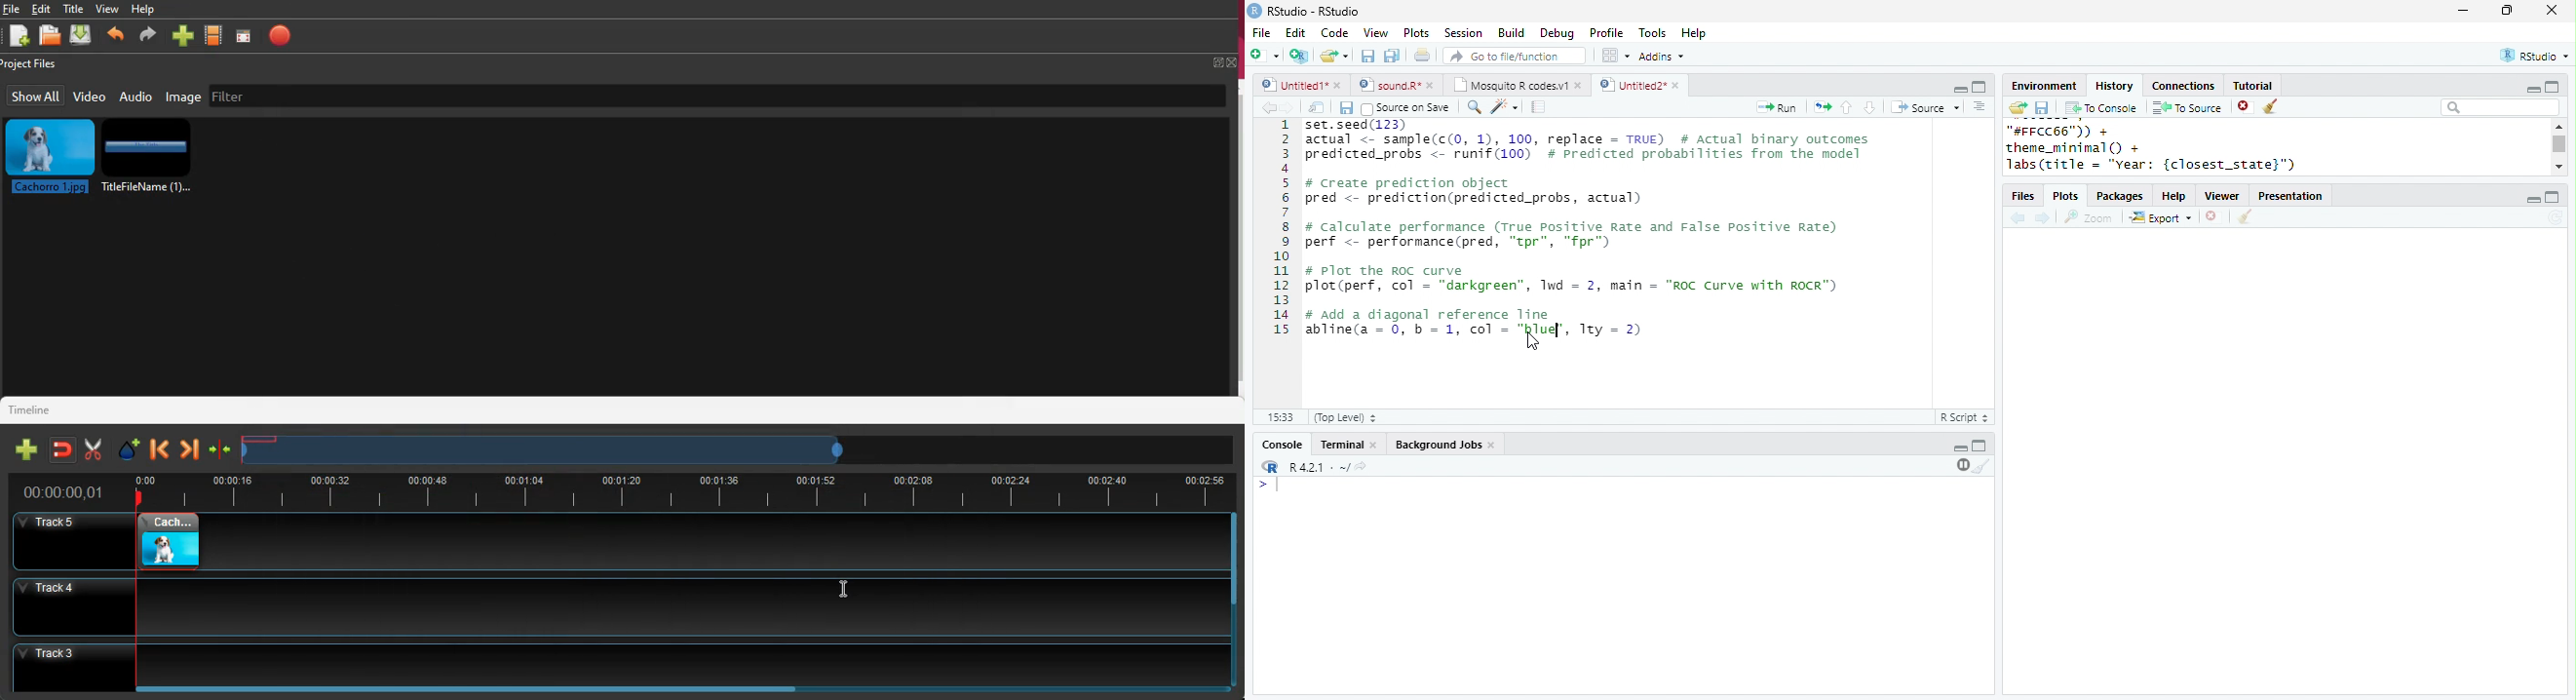 Image resolution: width=2576 pixels, height=700 pixels. Describe the element at coordinates (2182, 86) in the screenshot. I see `Connections` at that location.